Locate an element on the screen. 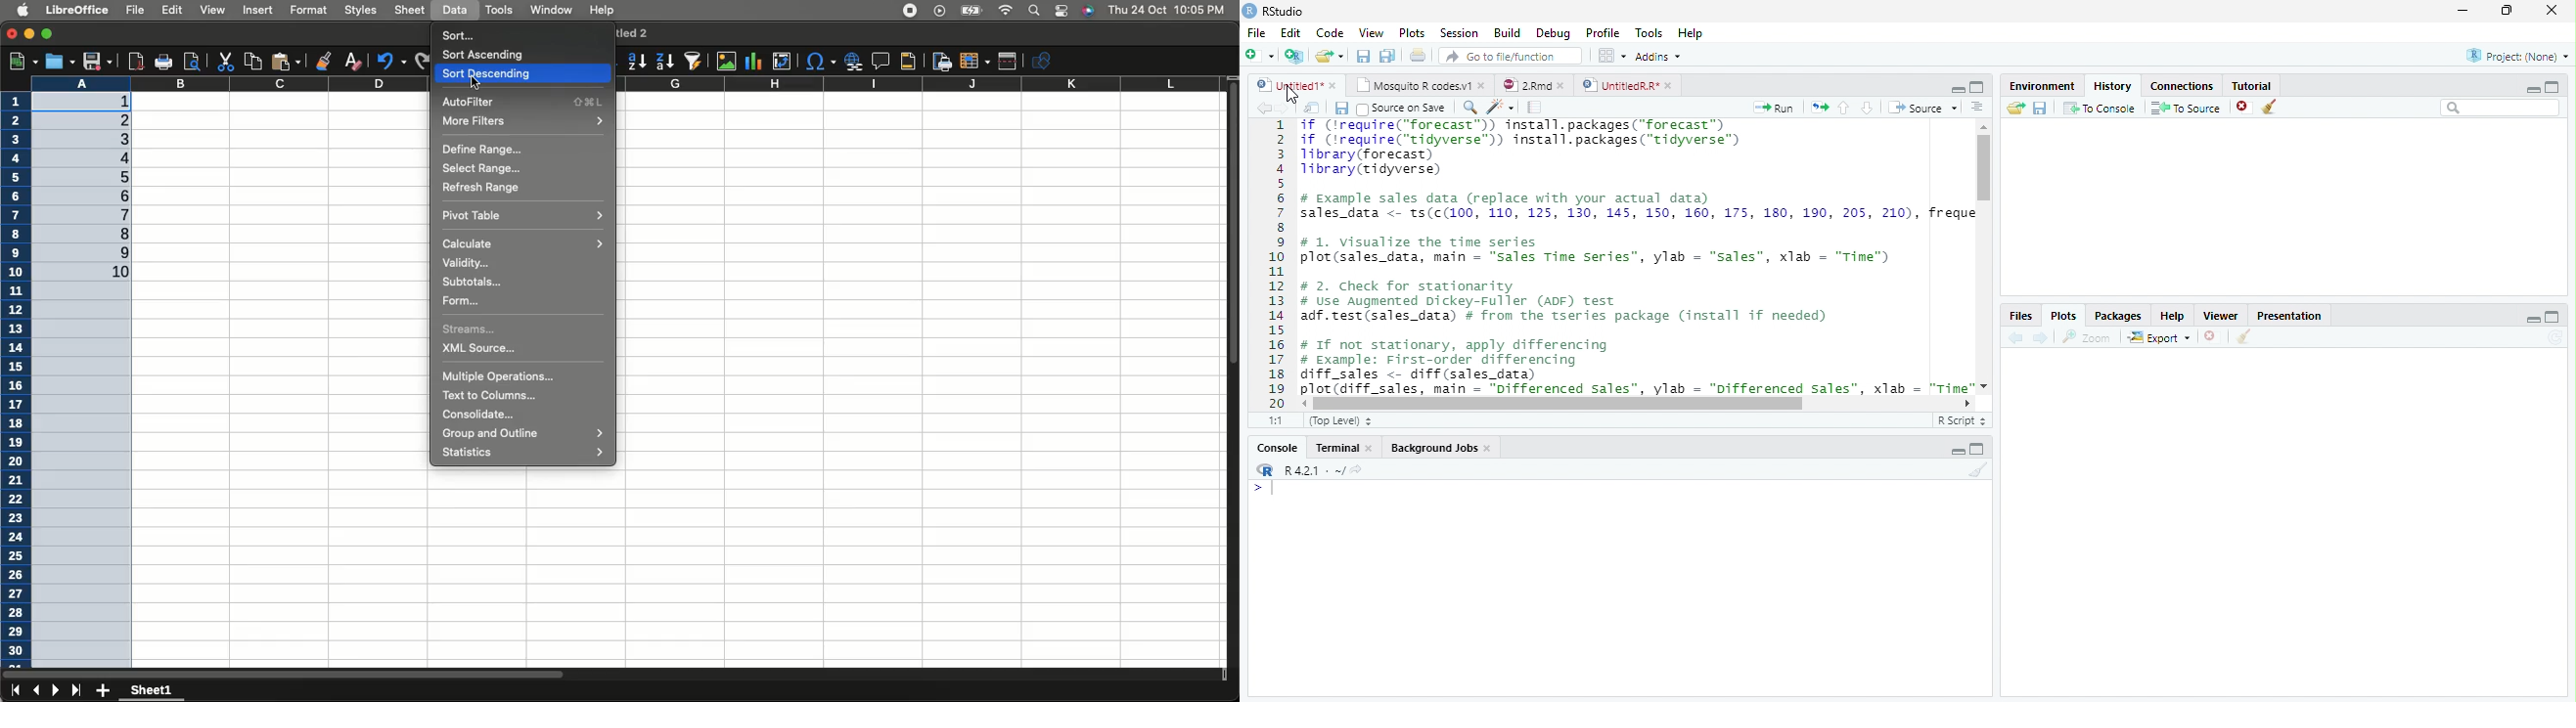  Show in new window is located at coordinates (1312, 108).